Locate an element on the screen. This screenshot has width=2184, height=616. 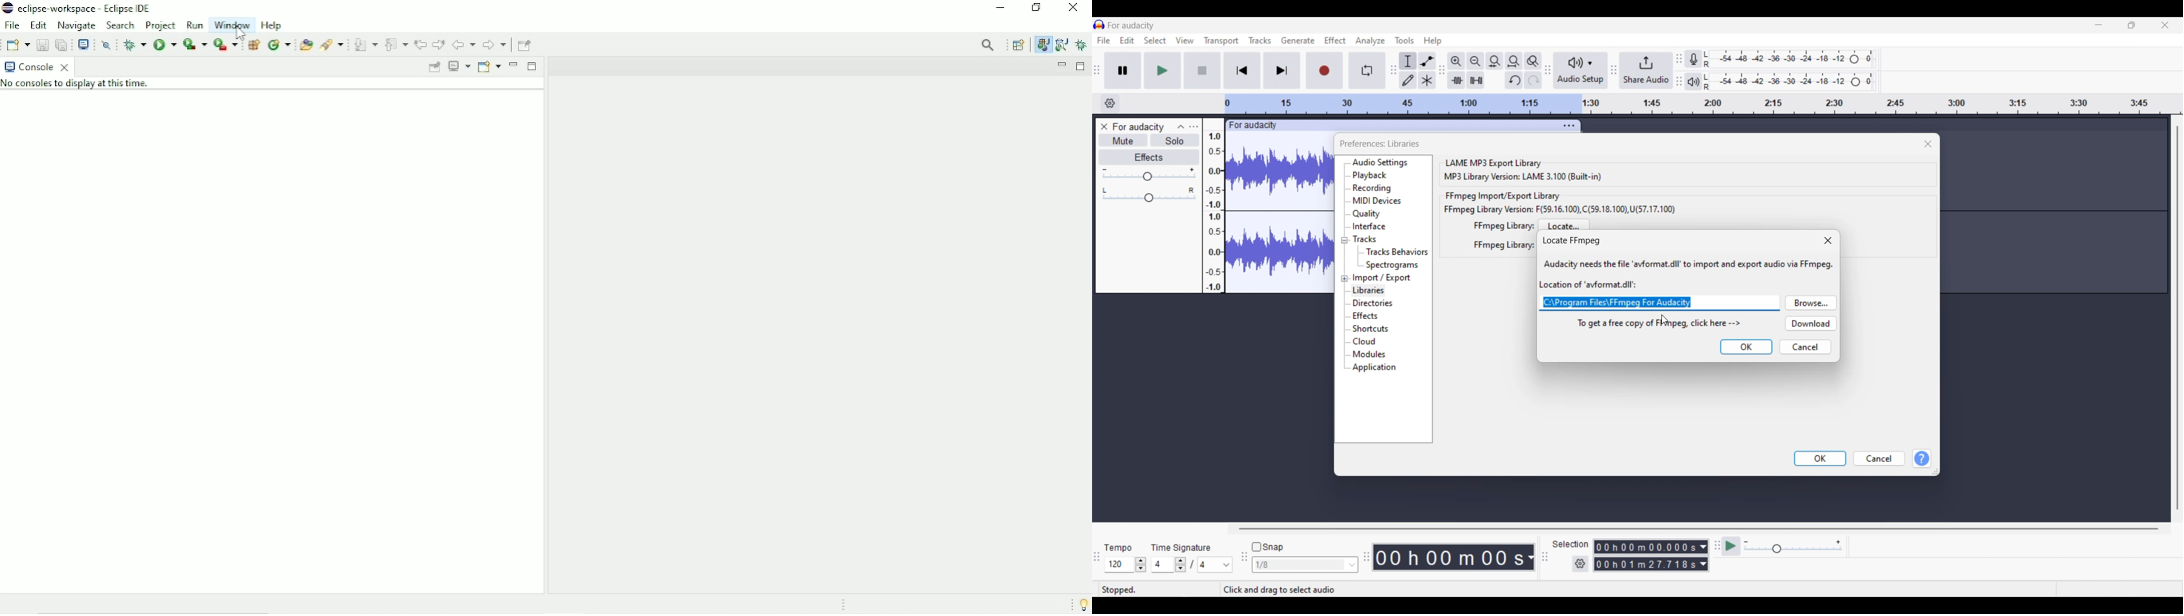
Effects is located at coordinates (1149, 157).